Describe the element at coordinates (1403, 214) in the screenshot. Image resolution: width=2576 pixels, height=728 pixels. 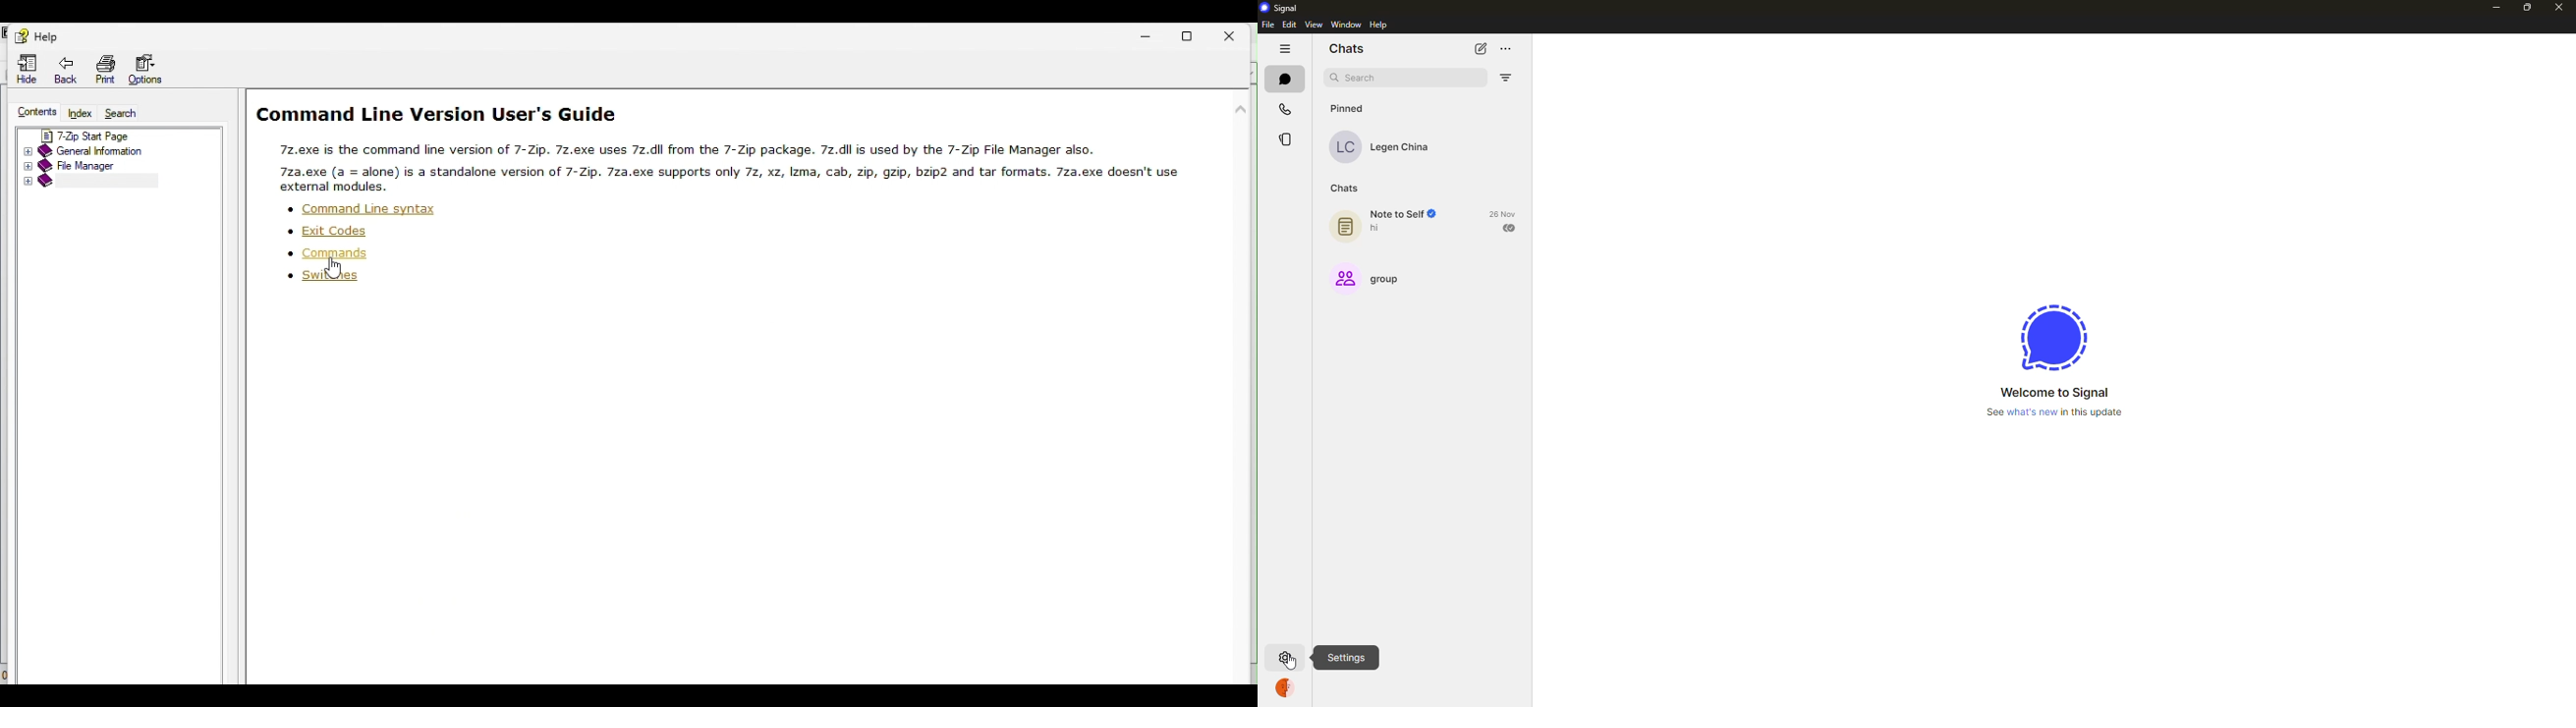
I see `note to self` at that location.